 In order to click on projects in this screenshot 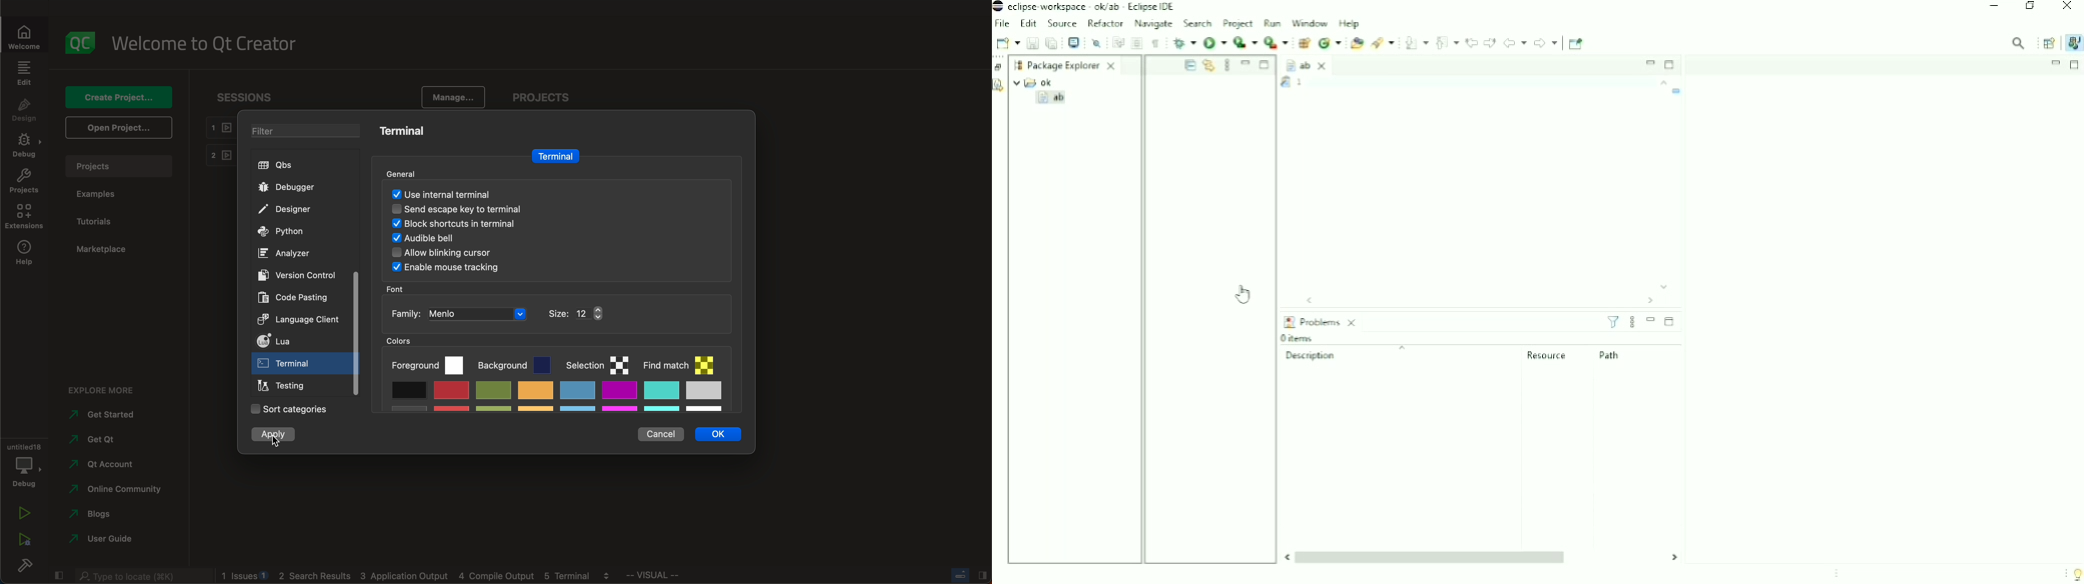, I will do `click(122, 164)`.